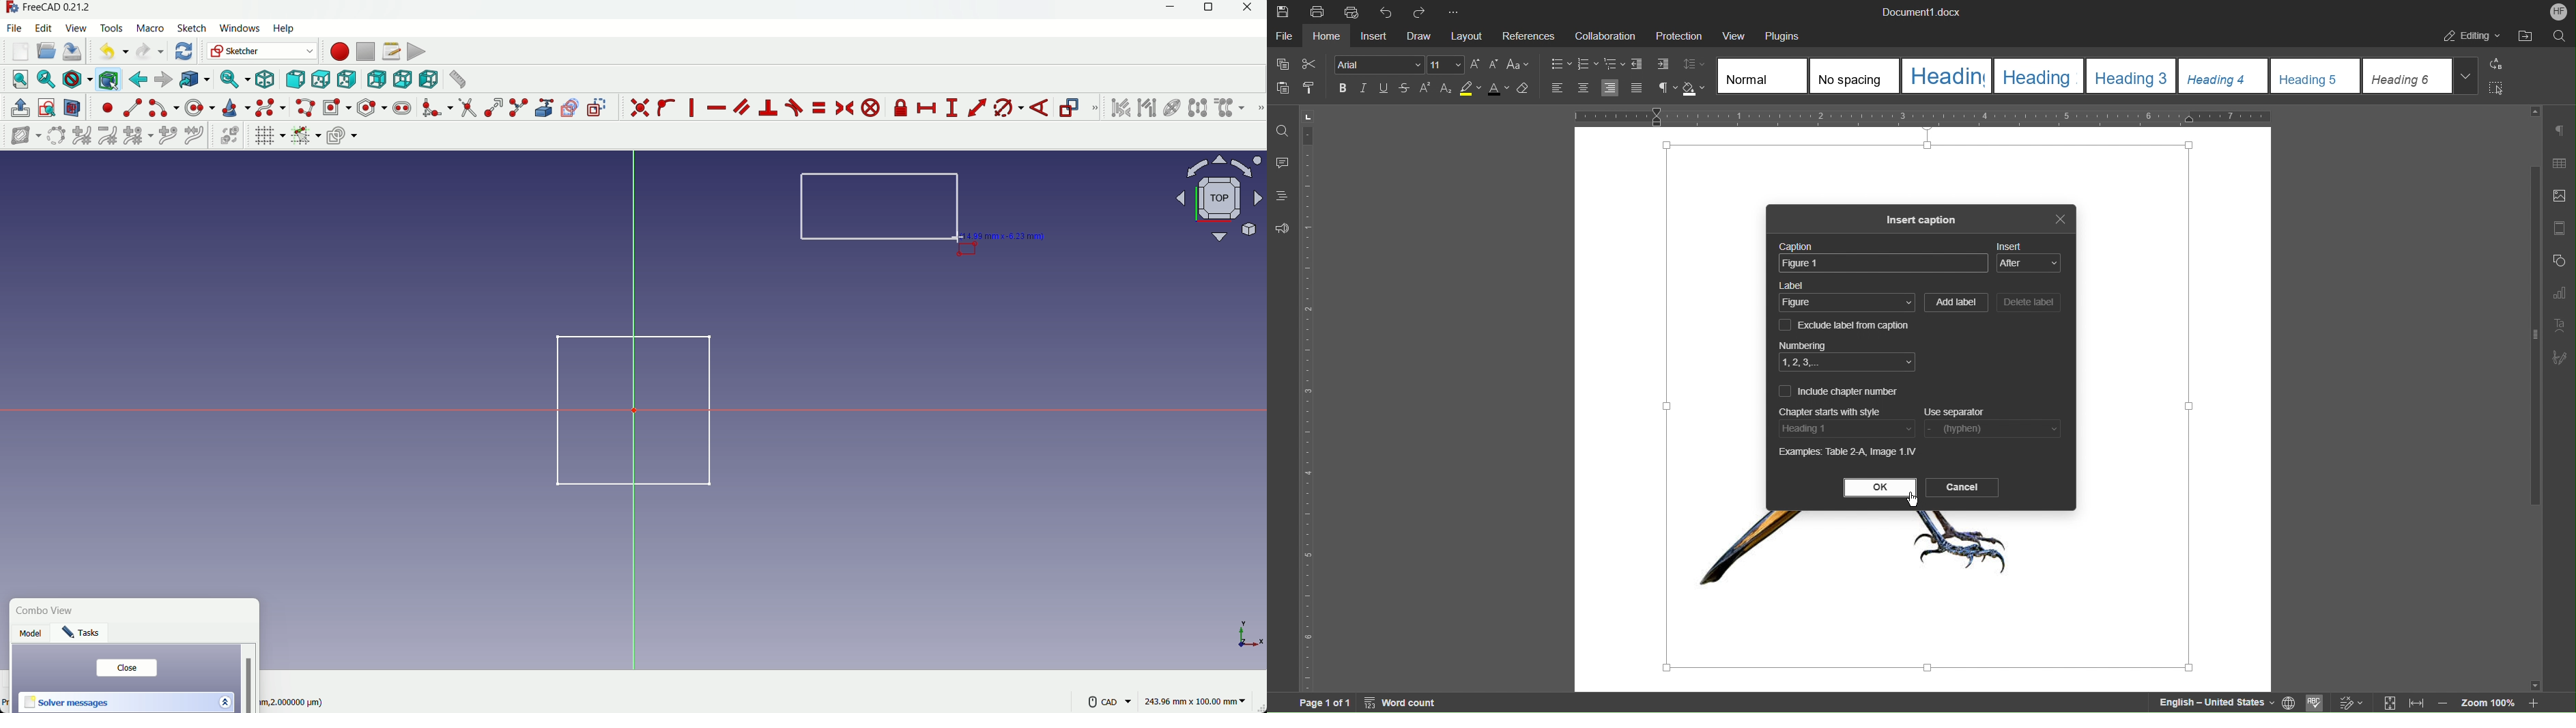 This screenshot has height=728, width=2576. I want to click on sketch, so click(624, 409).